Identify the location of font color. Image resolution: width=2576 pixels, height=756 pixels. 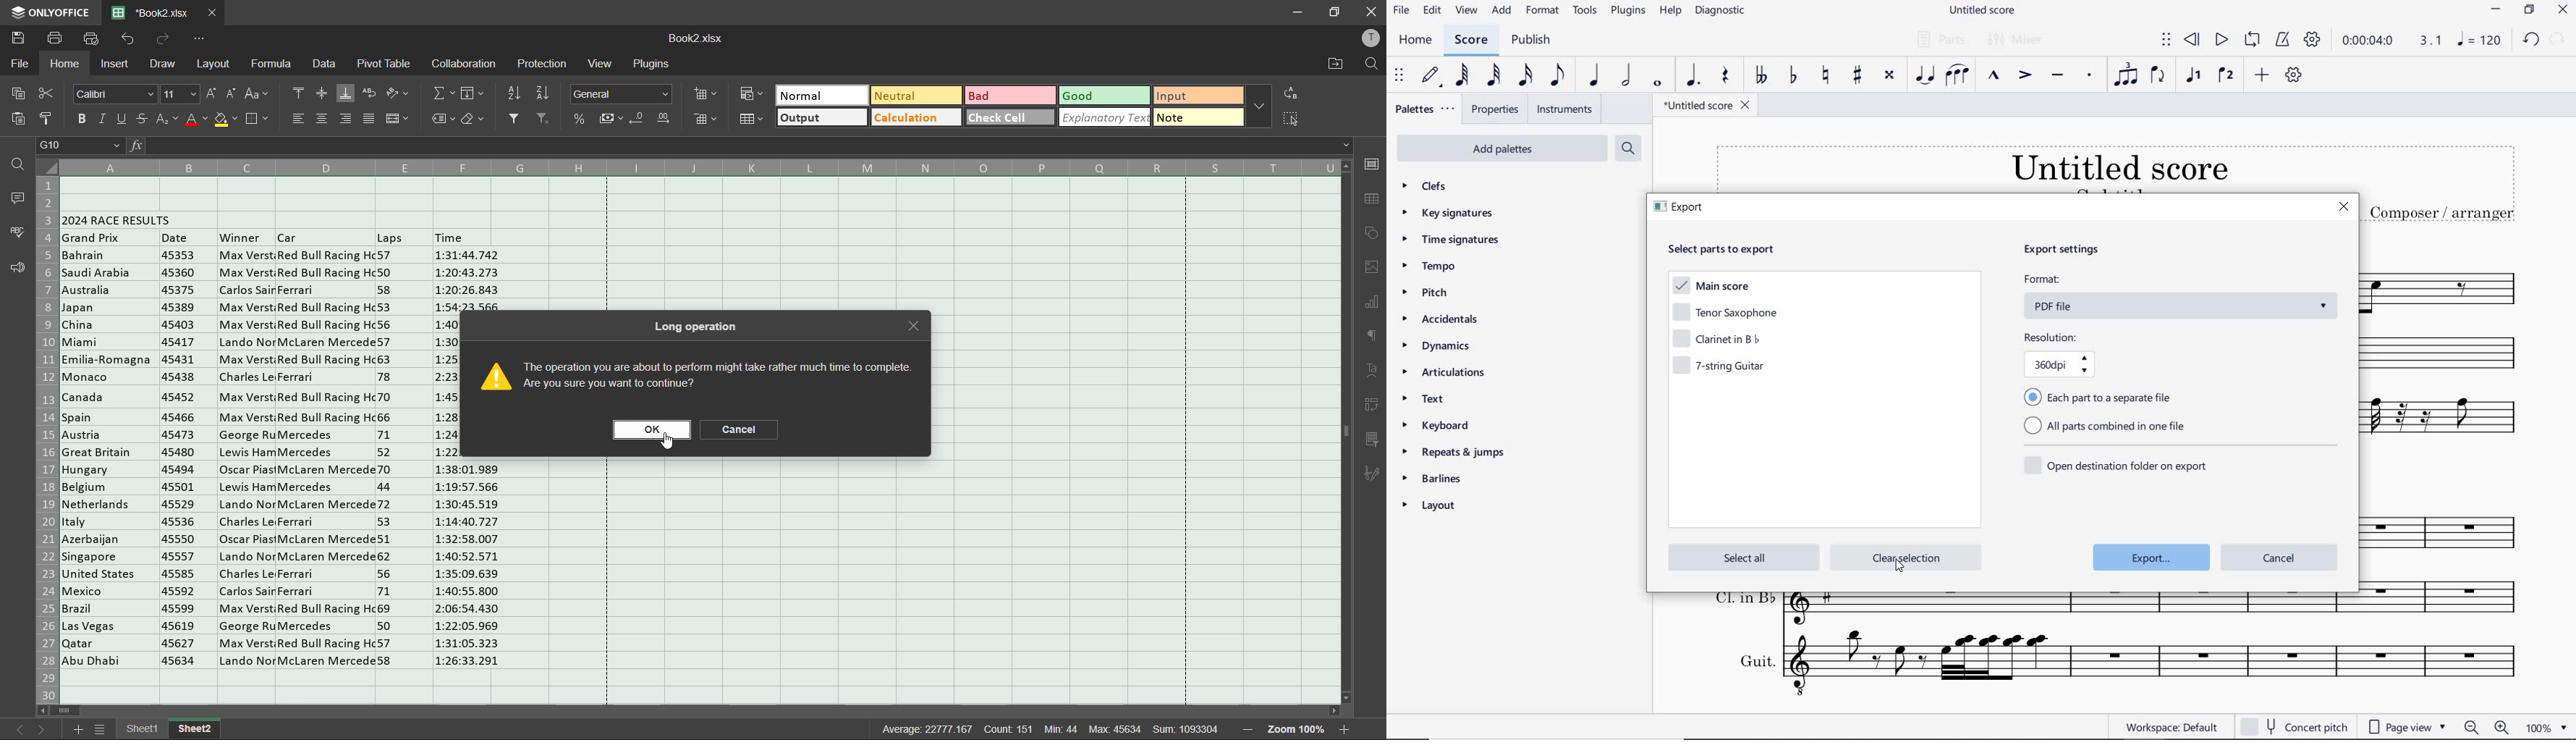
(196, 122).